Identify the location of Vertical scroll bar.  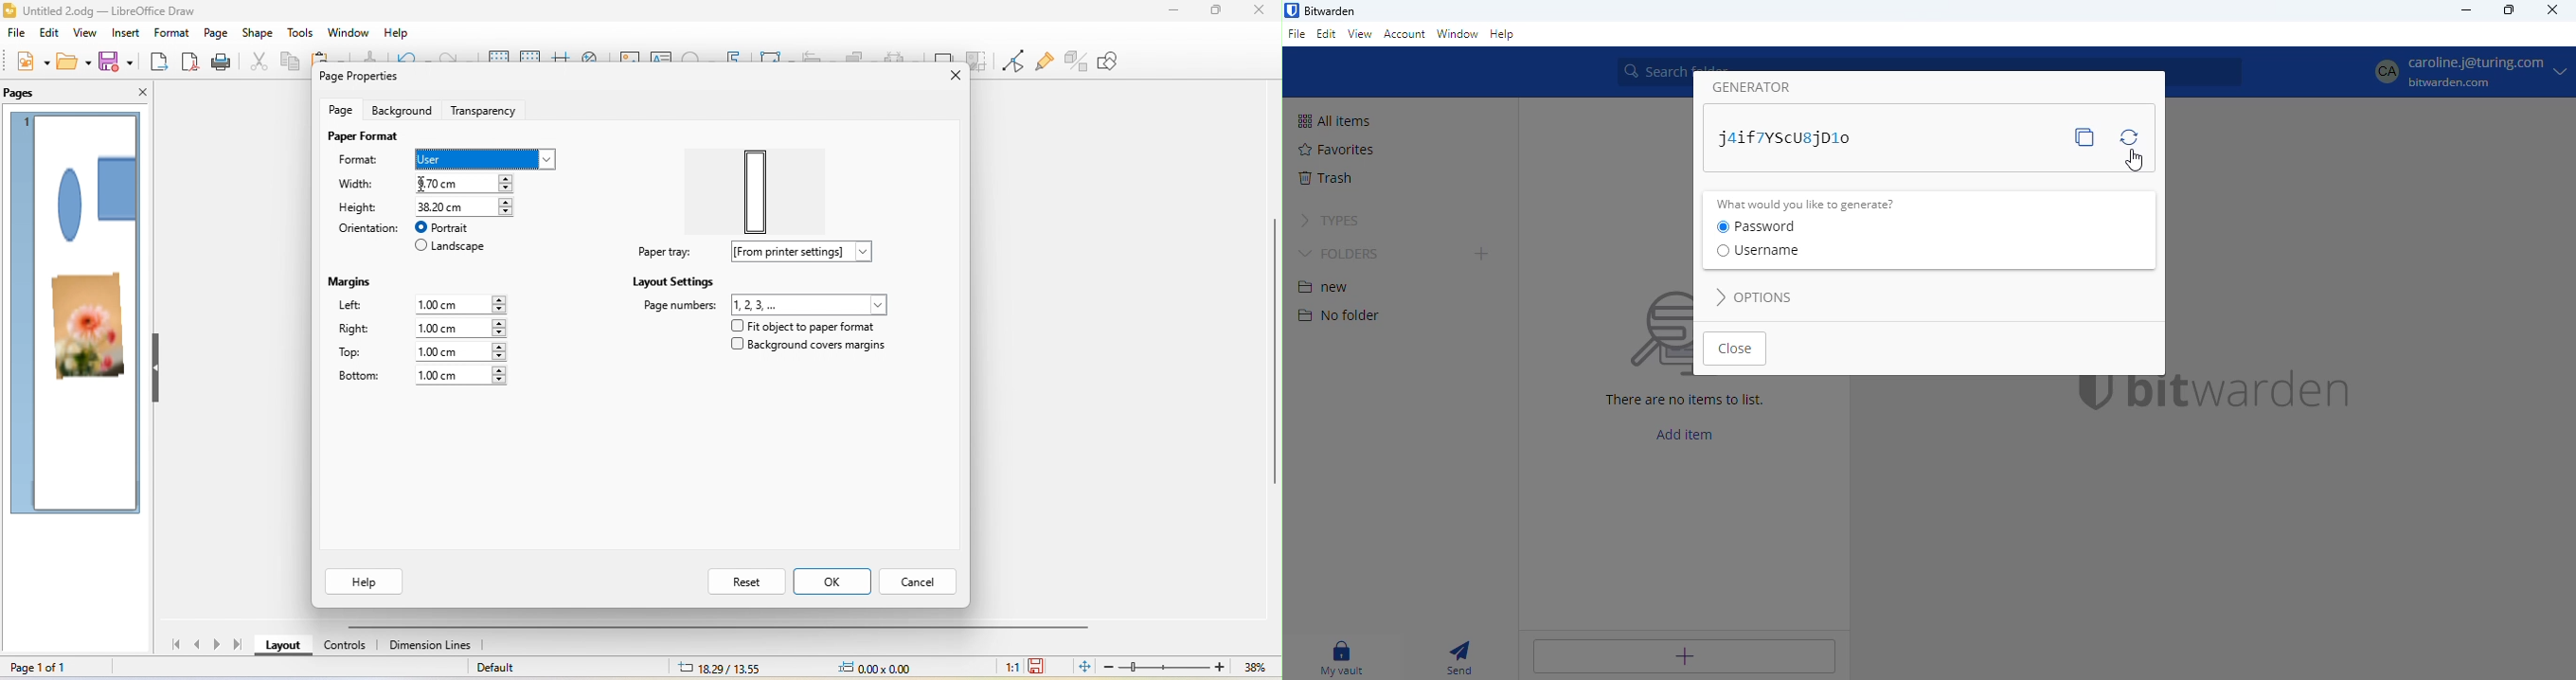
(1274, 361).